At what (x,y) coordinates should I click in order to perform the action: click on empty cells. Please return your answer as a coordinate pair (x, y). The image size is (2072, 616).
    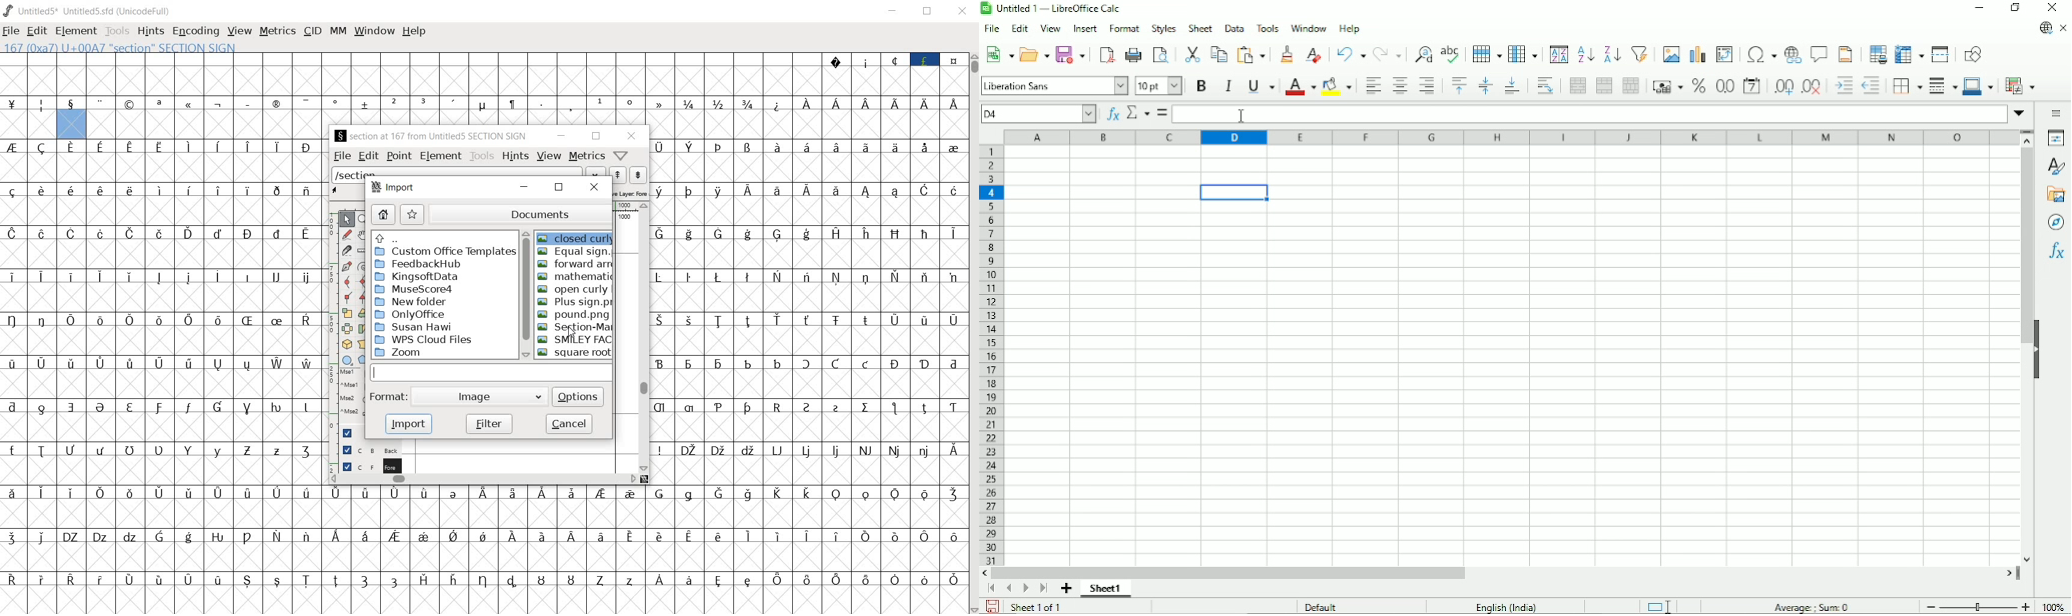
    Looking at the image, I should click on (162, 341).